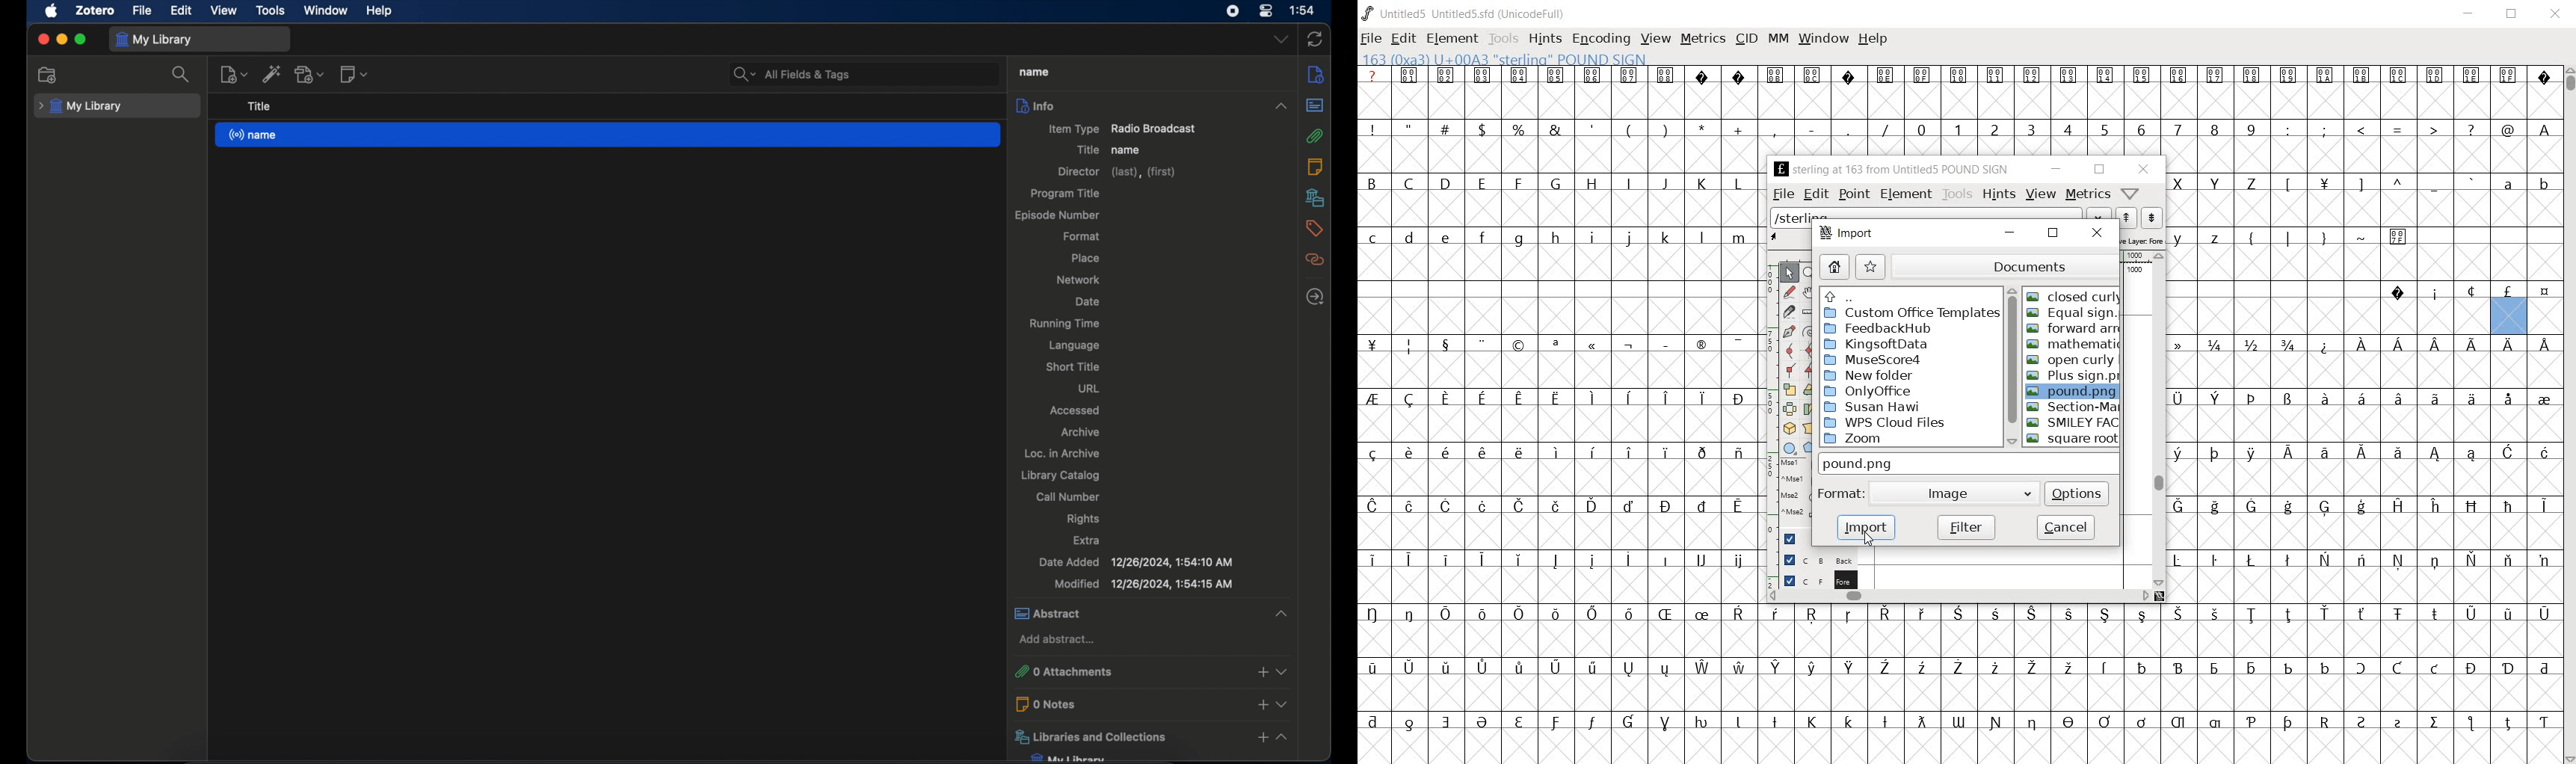 This screenshot has width=2576, height=784. What do you see at coordinates (258, 106) in the screenshot?
I see `title` at bounding box center [258, 106].